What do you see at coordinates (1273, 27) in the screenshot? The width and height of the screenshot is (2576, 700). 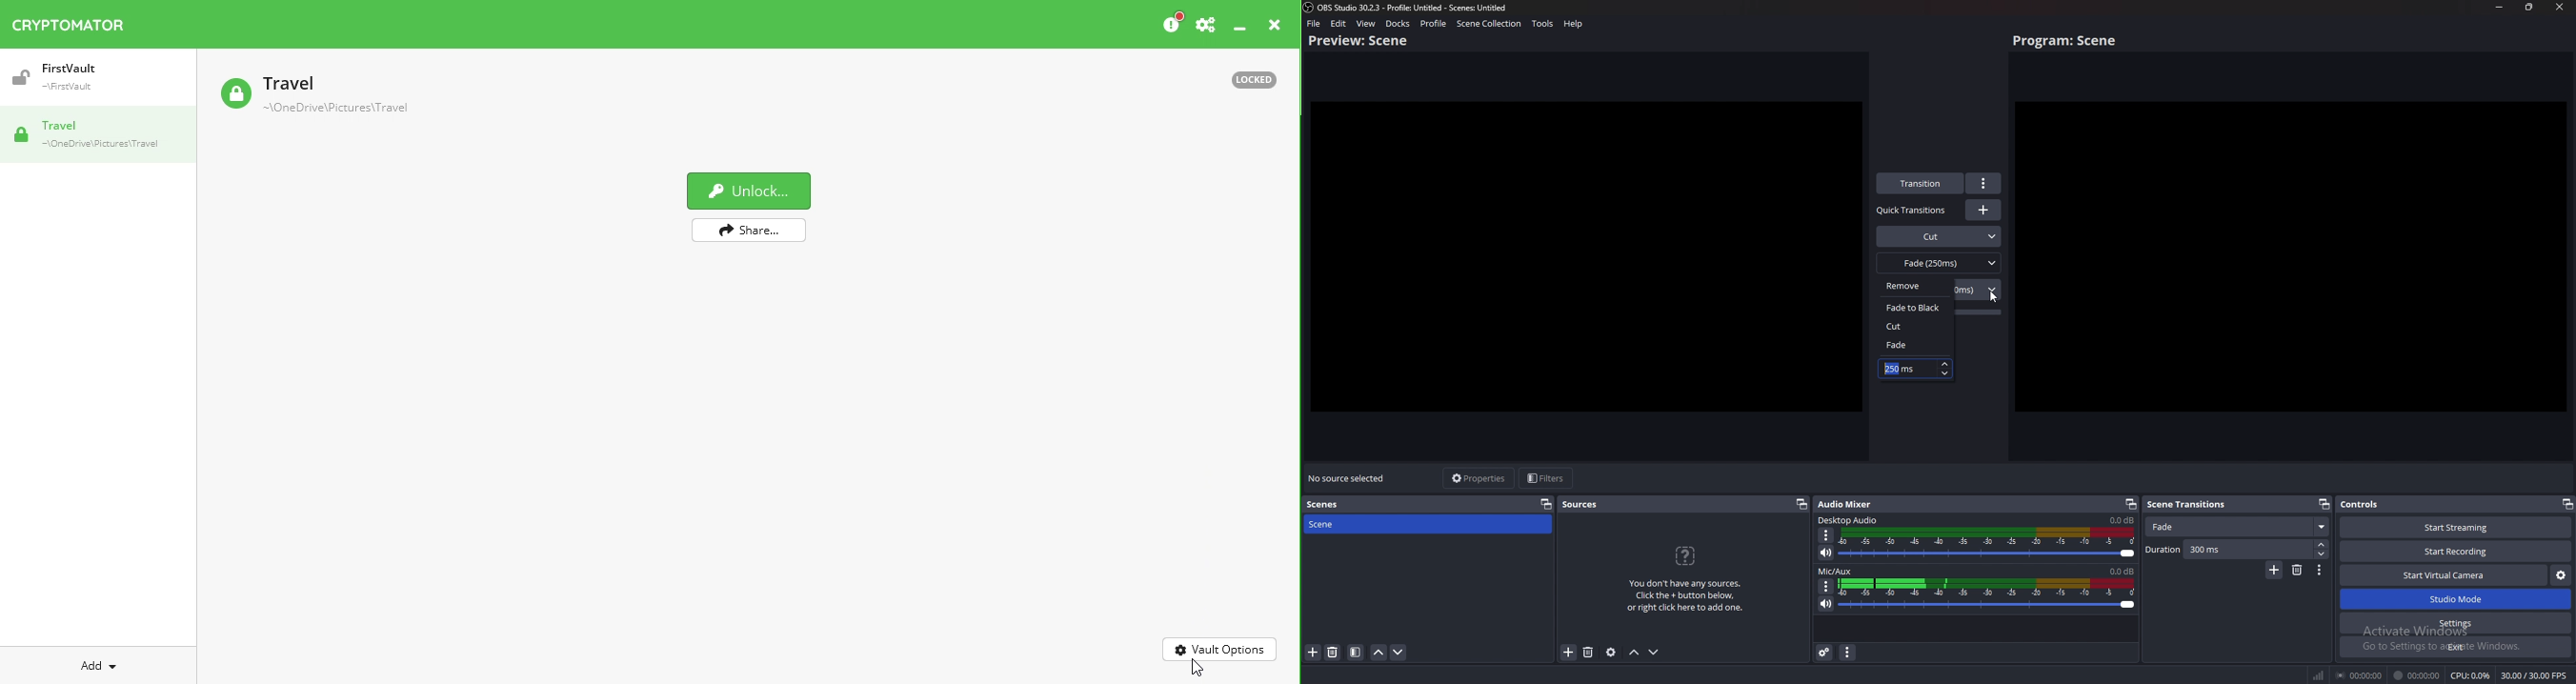 I see `Close` at bounding box center [1273, 27].